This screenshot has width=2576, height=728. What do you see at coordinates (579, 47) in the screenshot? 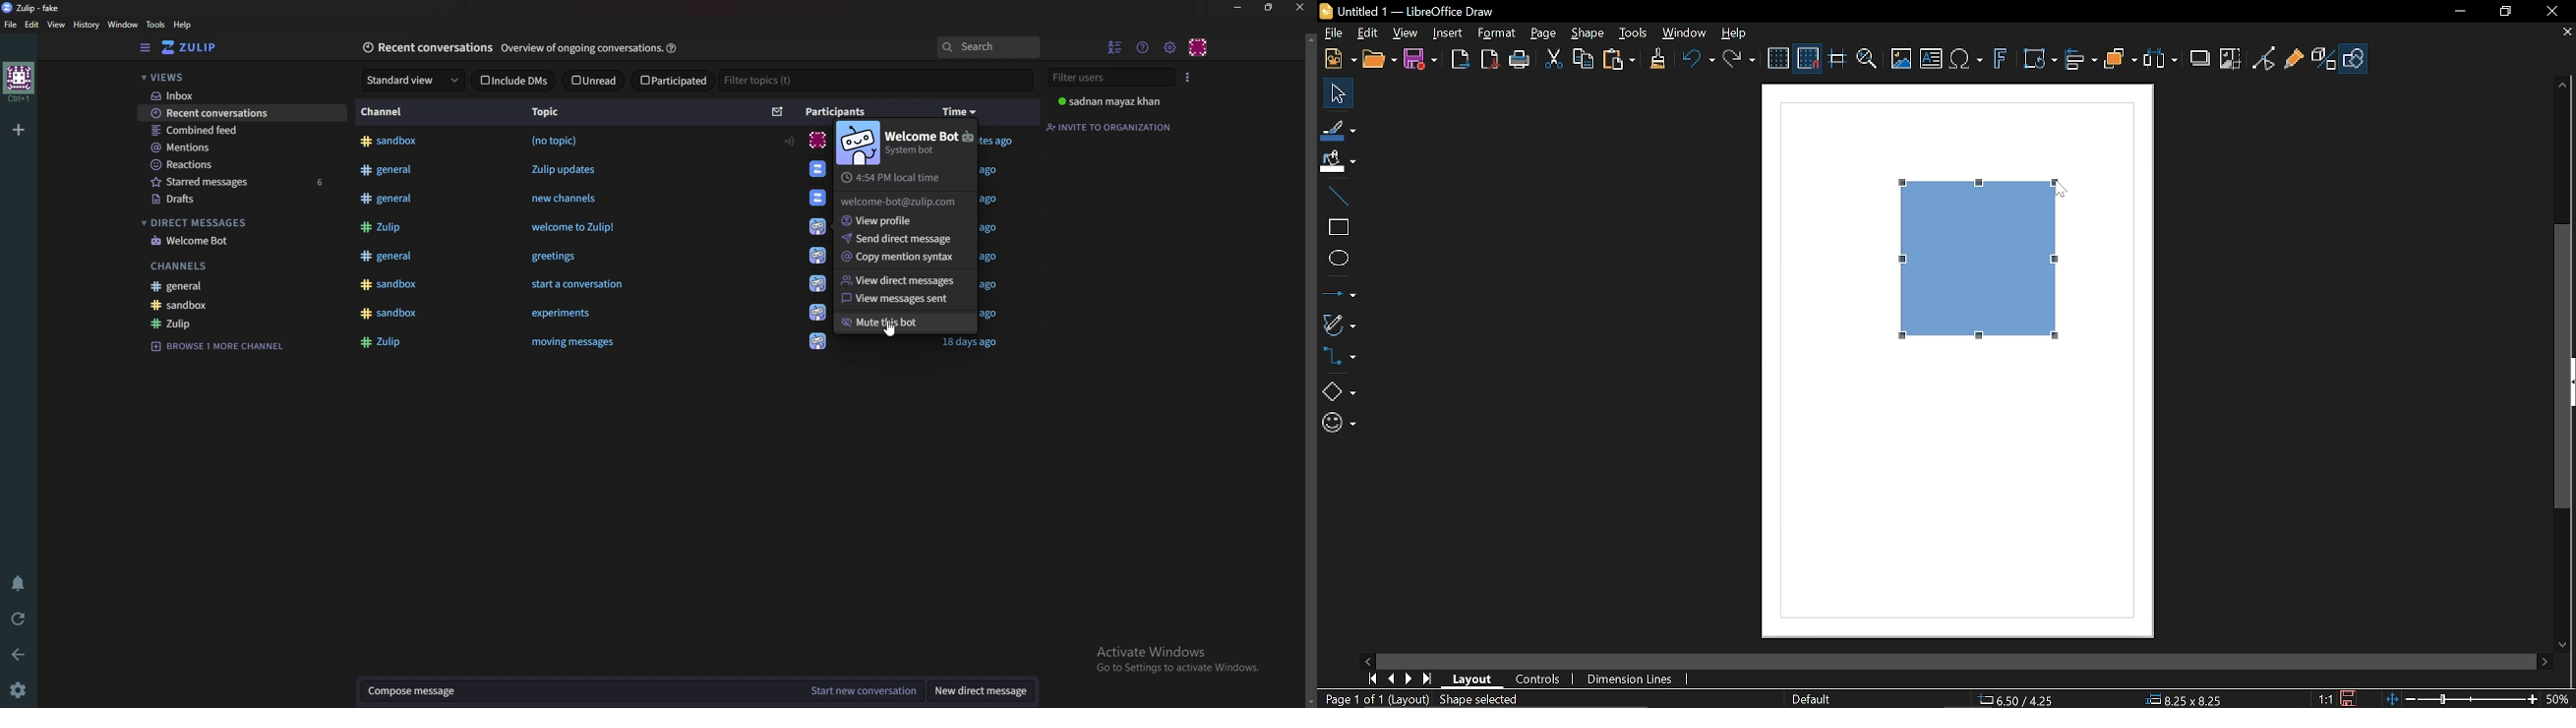
I see `Overview of ongoing conversation:` at bounding box center [579, 47].